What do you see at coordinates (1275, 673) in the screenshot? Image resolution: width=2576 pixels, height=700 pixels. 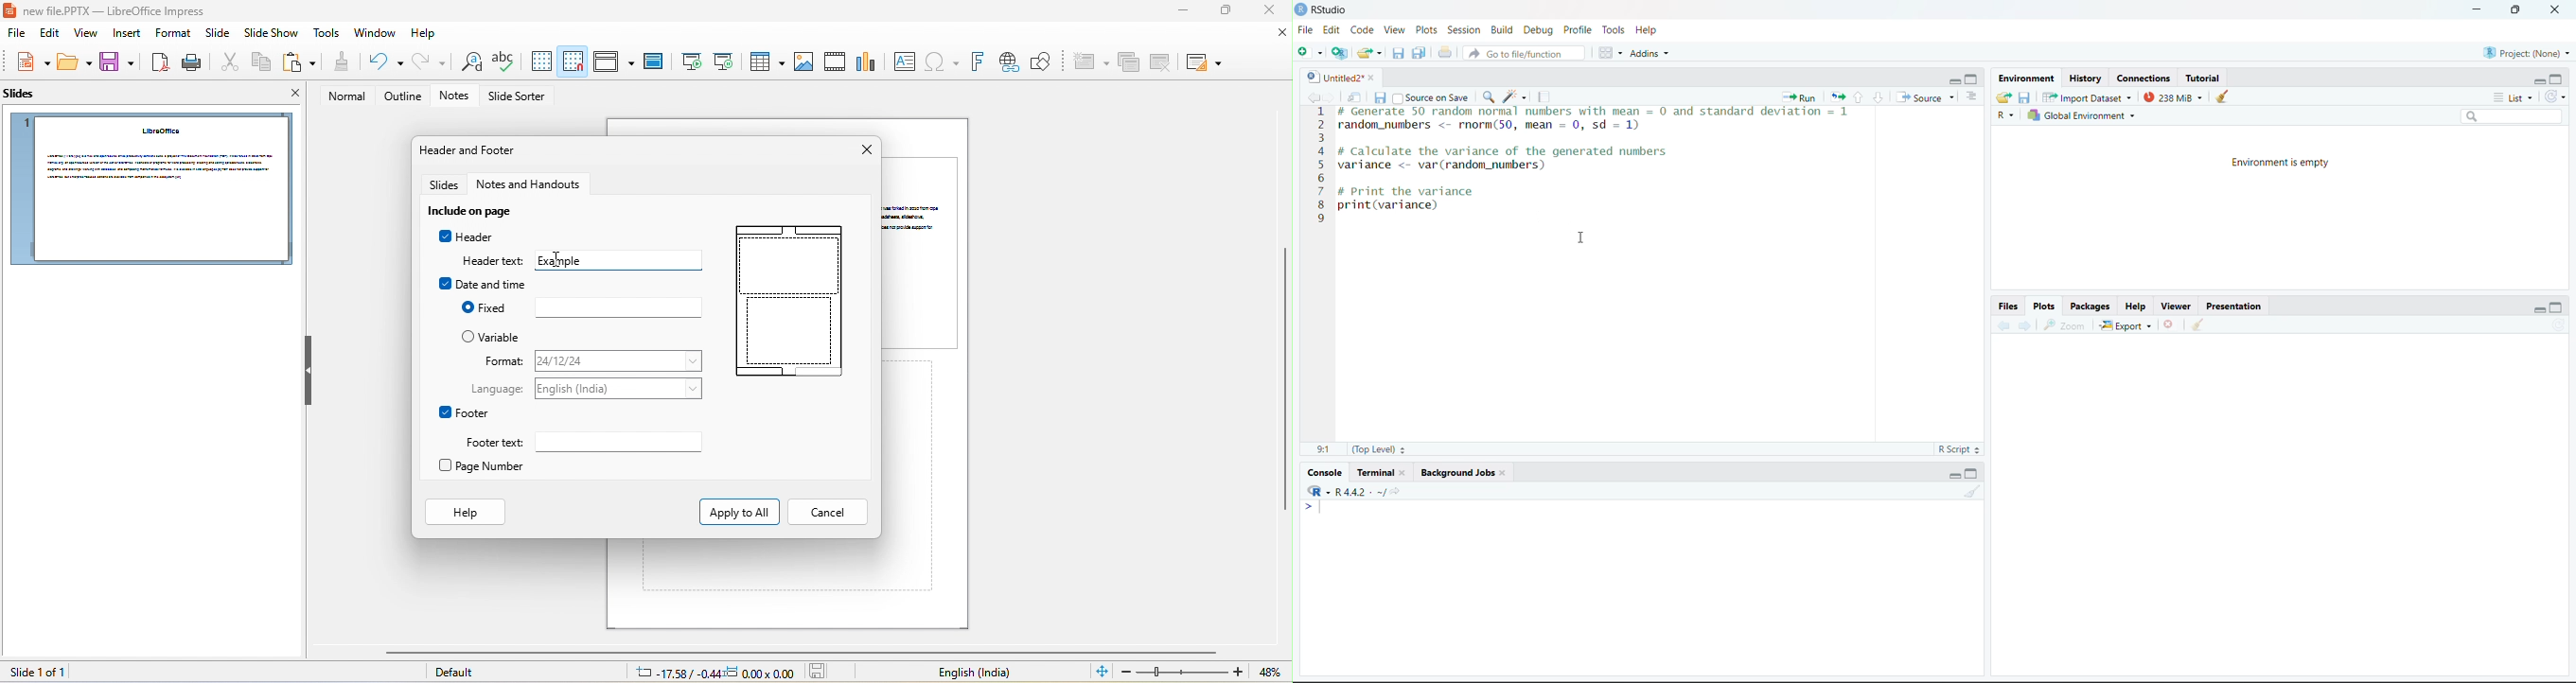 I see `current zoom 71%` at bounding box center [1275, 673].